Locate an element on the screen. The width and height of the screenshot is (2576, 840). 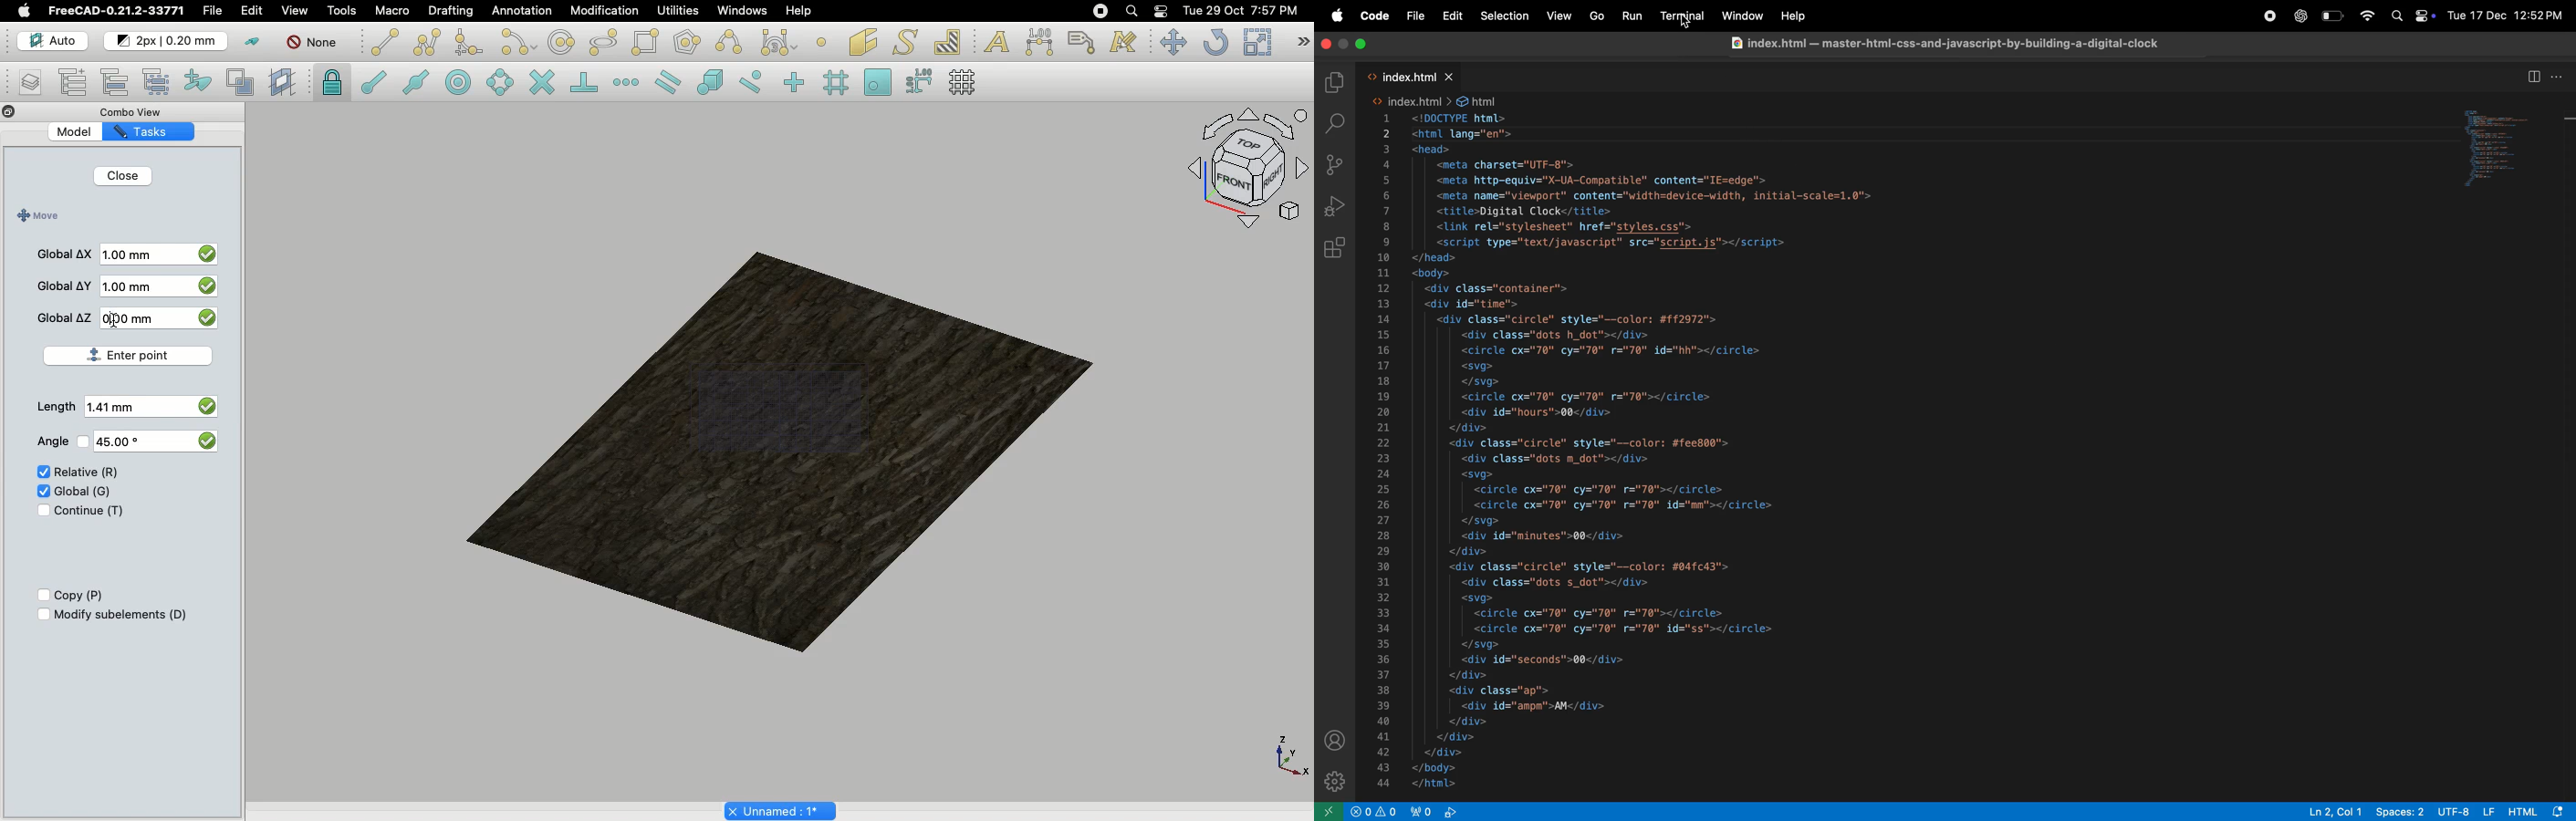
Line is located at coordinates (385, 42).